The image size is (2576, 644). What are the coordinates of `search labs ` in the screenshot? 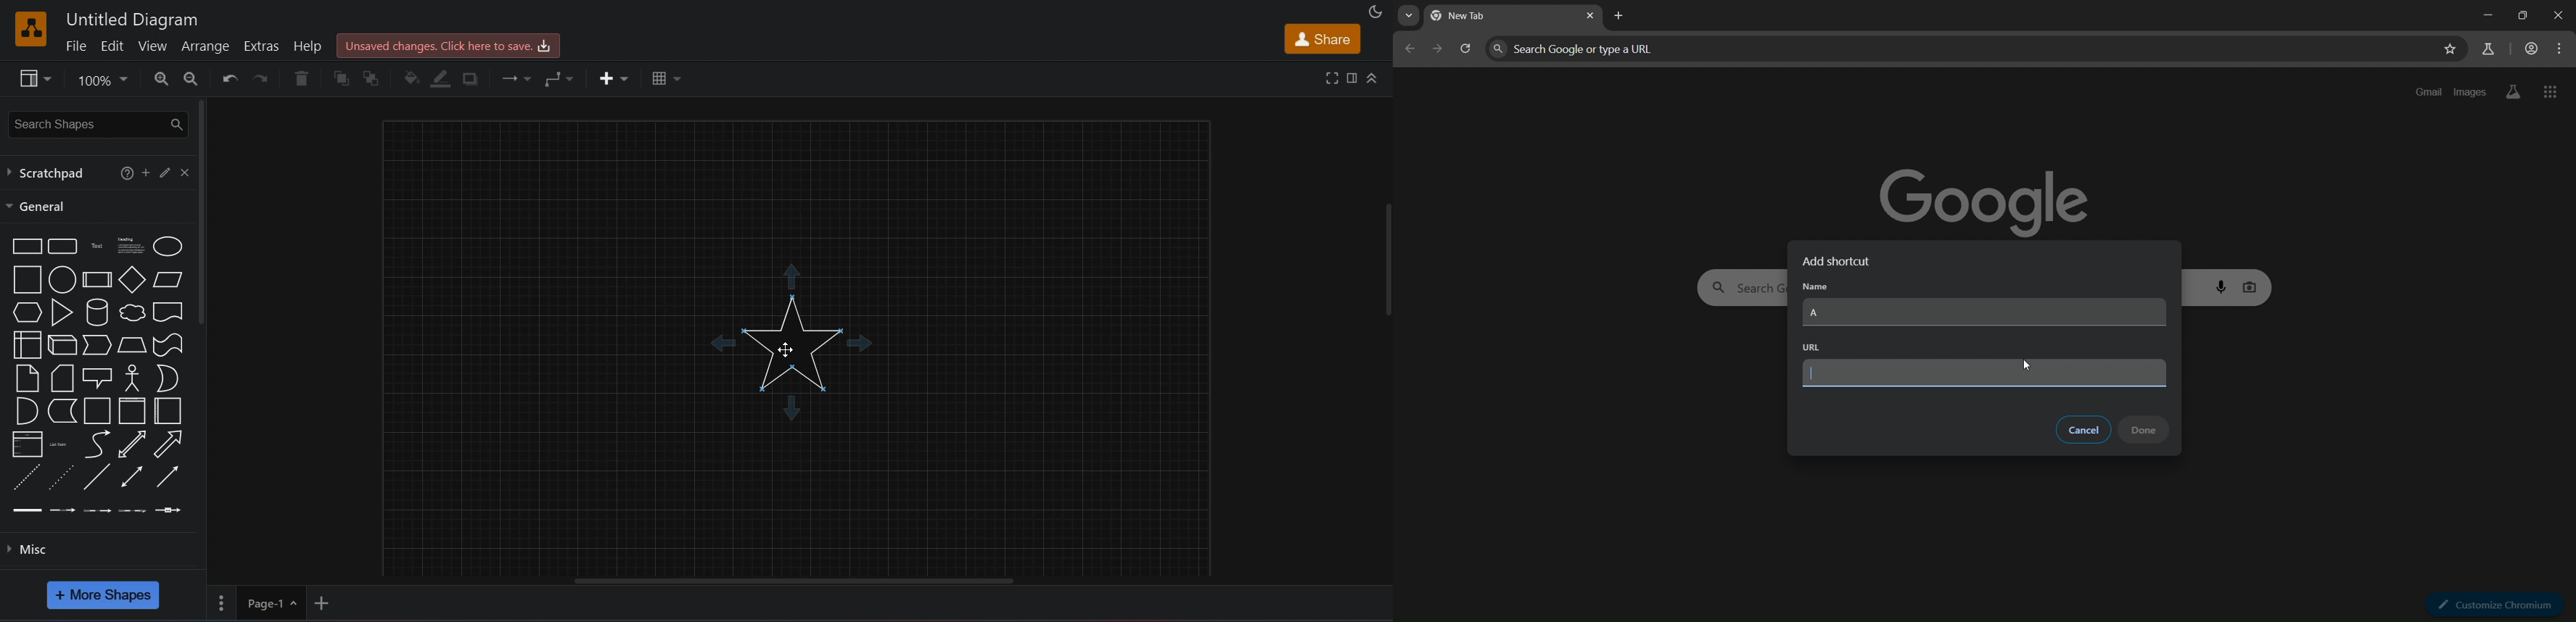 It's located at (2510, 92).